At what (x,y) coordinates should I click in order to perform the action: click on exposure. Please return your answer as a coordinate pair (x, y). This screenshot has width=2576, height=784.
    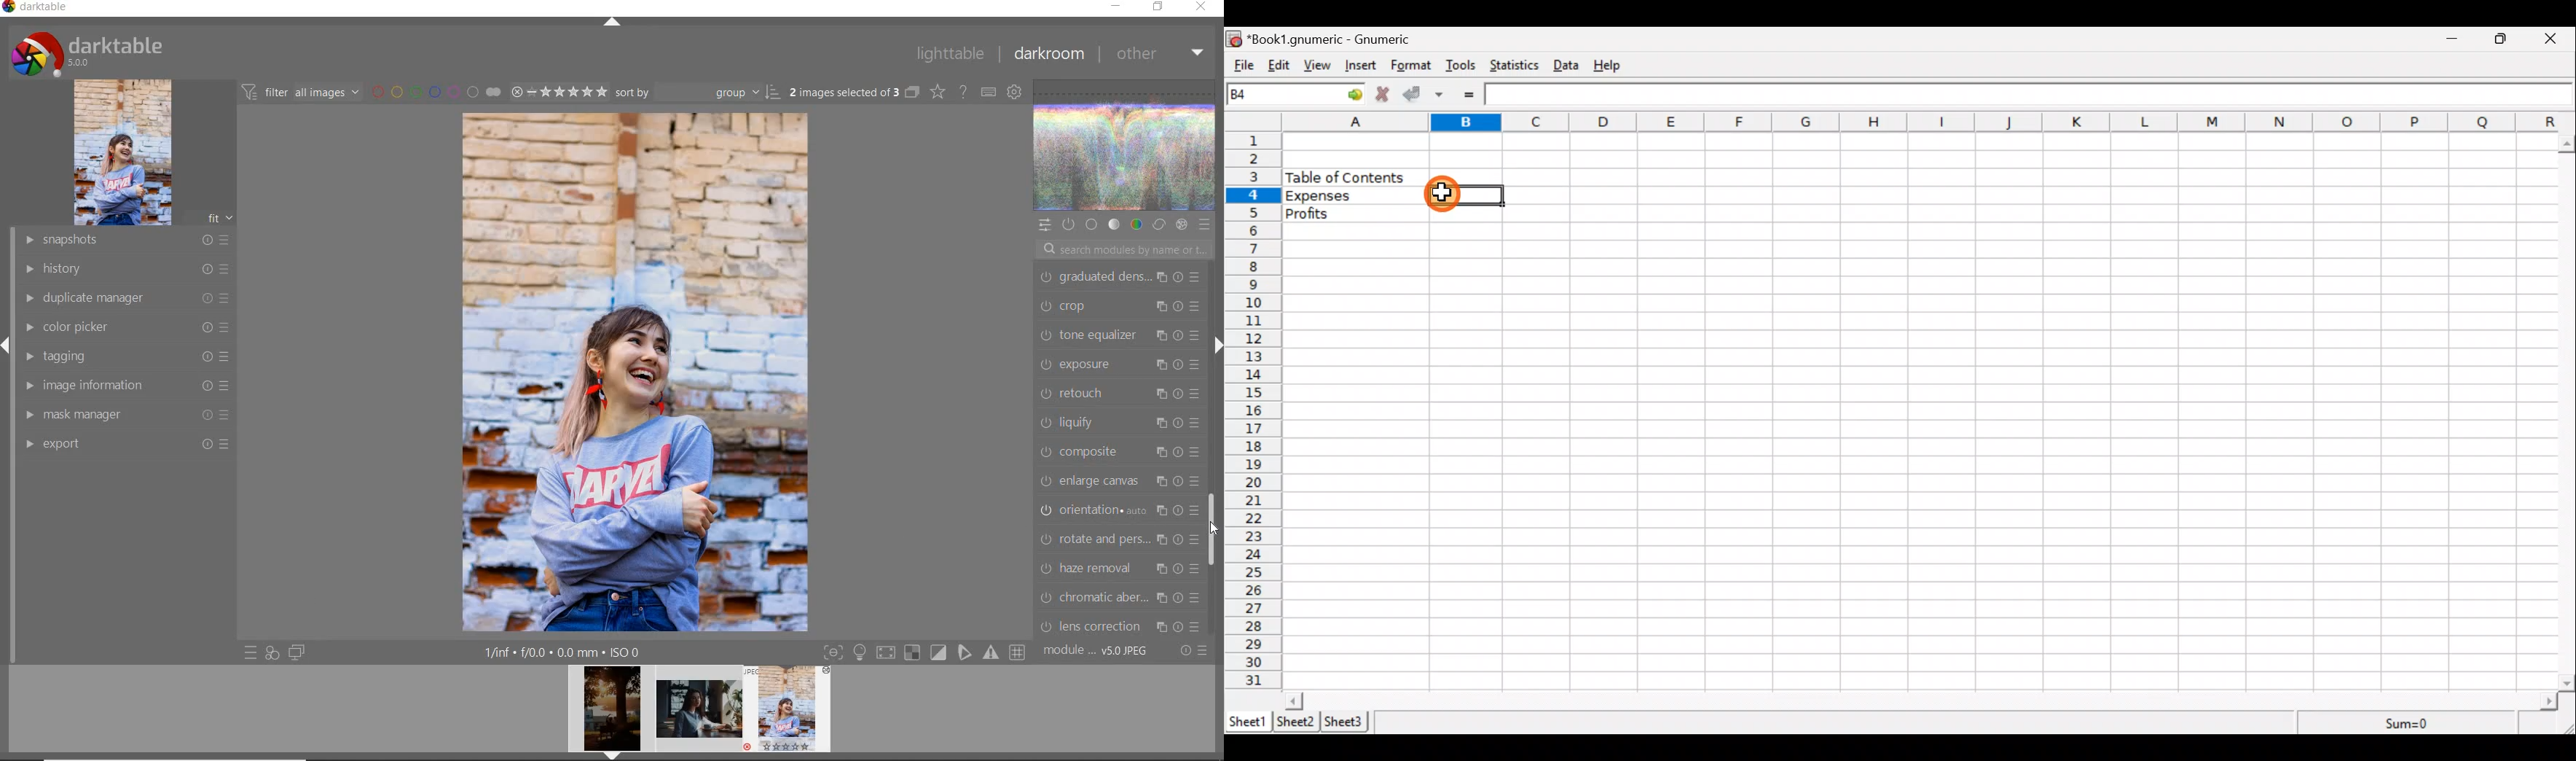
    Looking at the image, I should click on (1120, 365).